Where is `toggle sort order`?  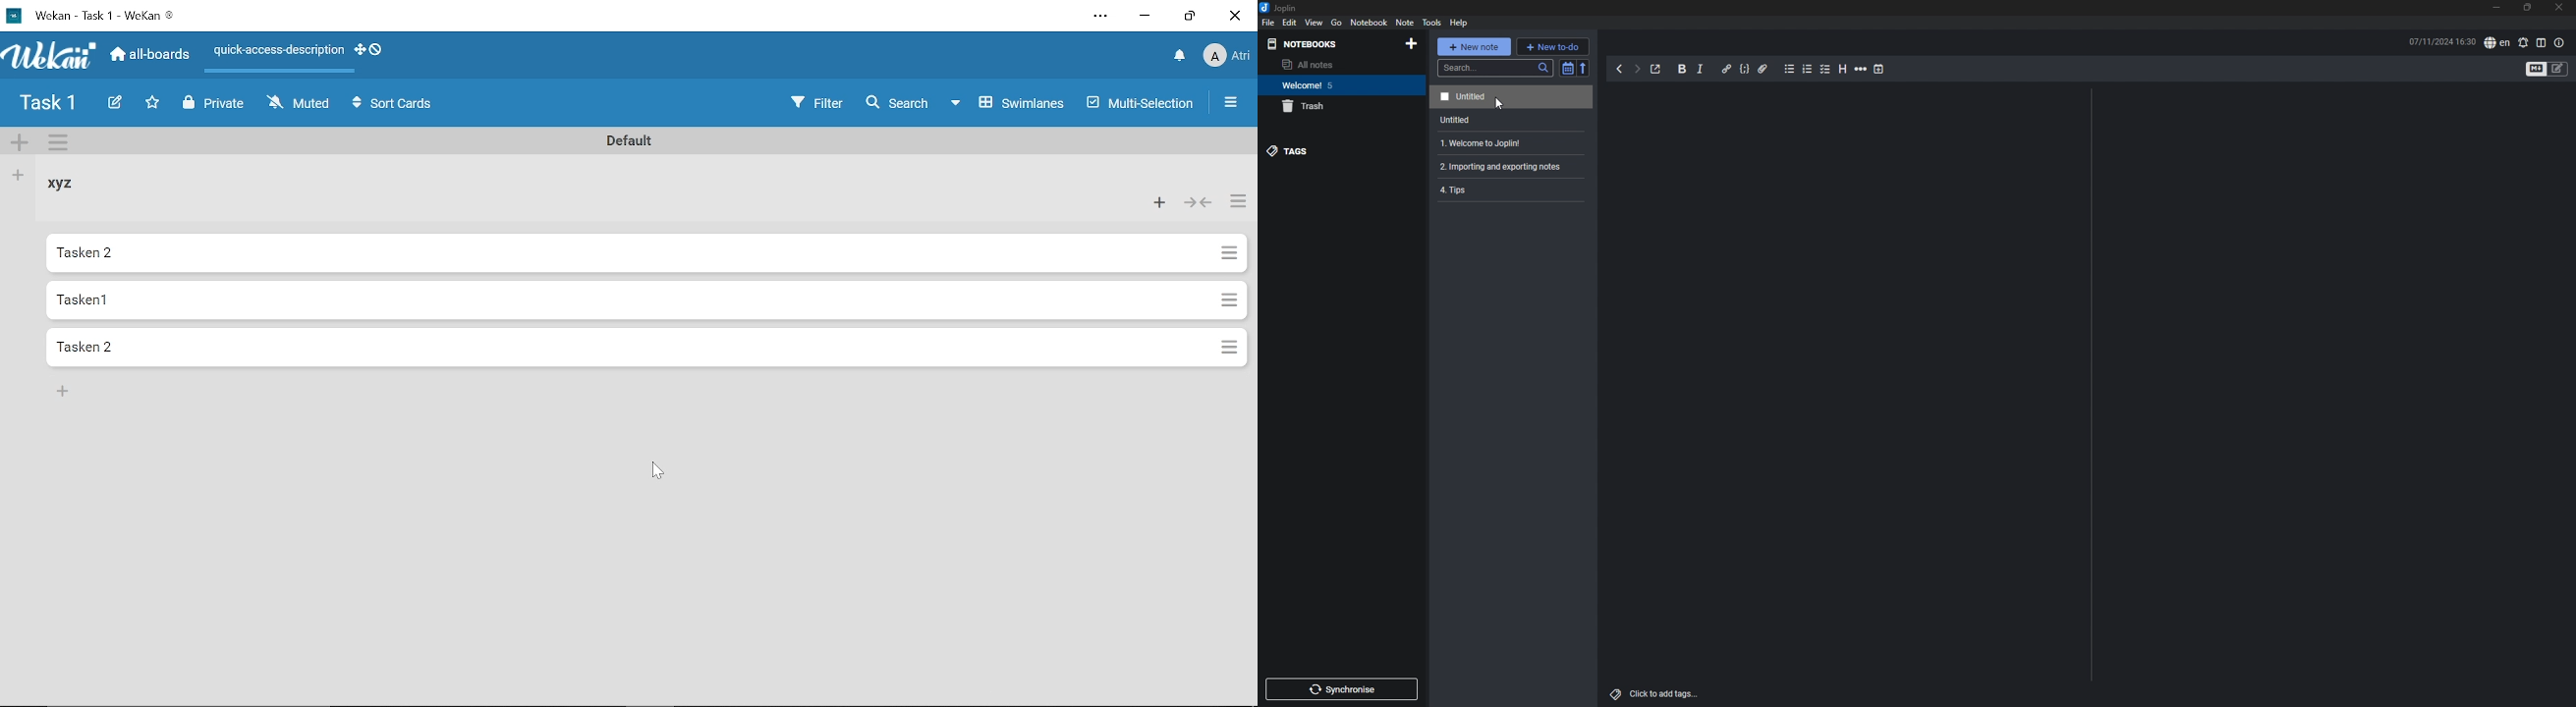
toggle sort order is located at coordinates (1567, 69).